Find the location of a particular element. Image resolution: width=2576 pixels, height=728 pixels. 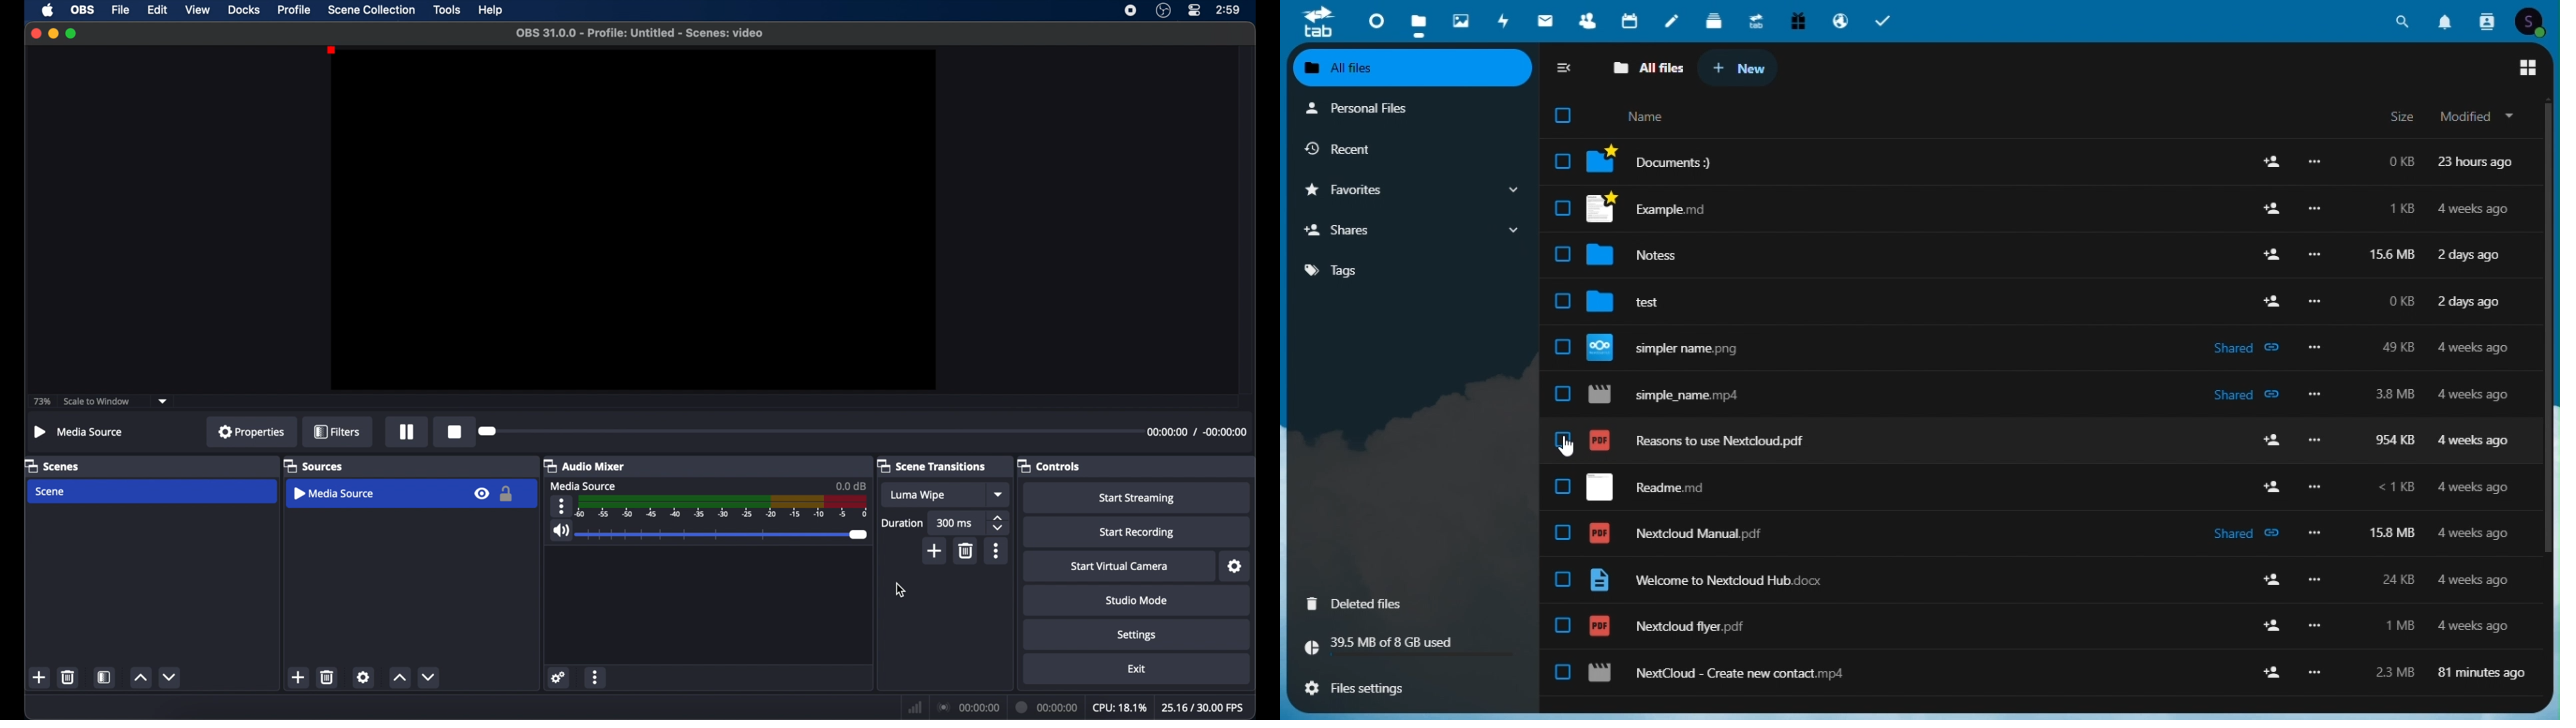

tab is located at coordinates (1313, 22).